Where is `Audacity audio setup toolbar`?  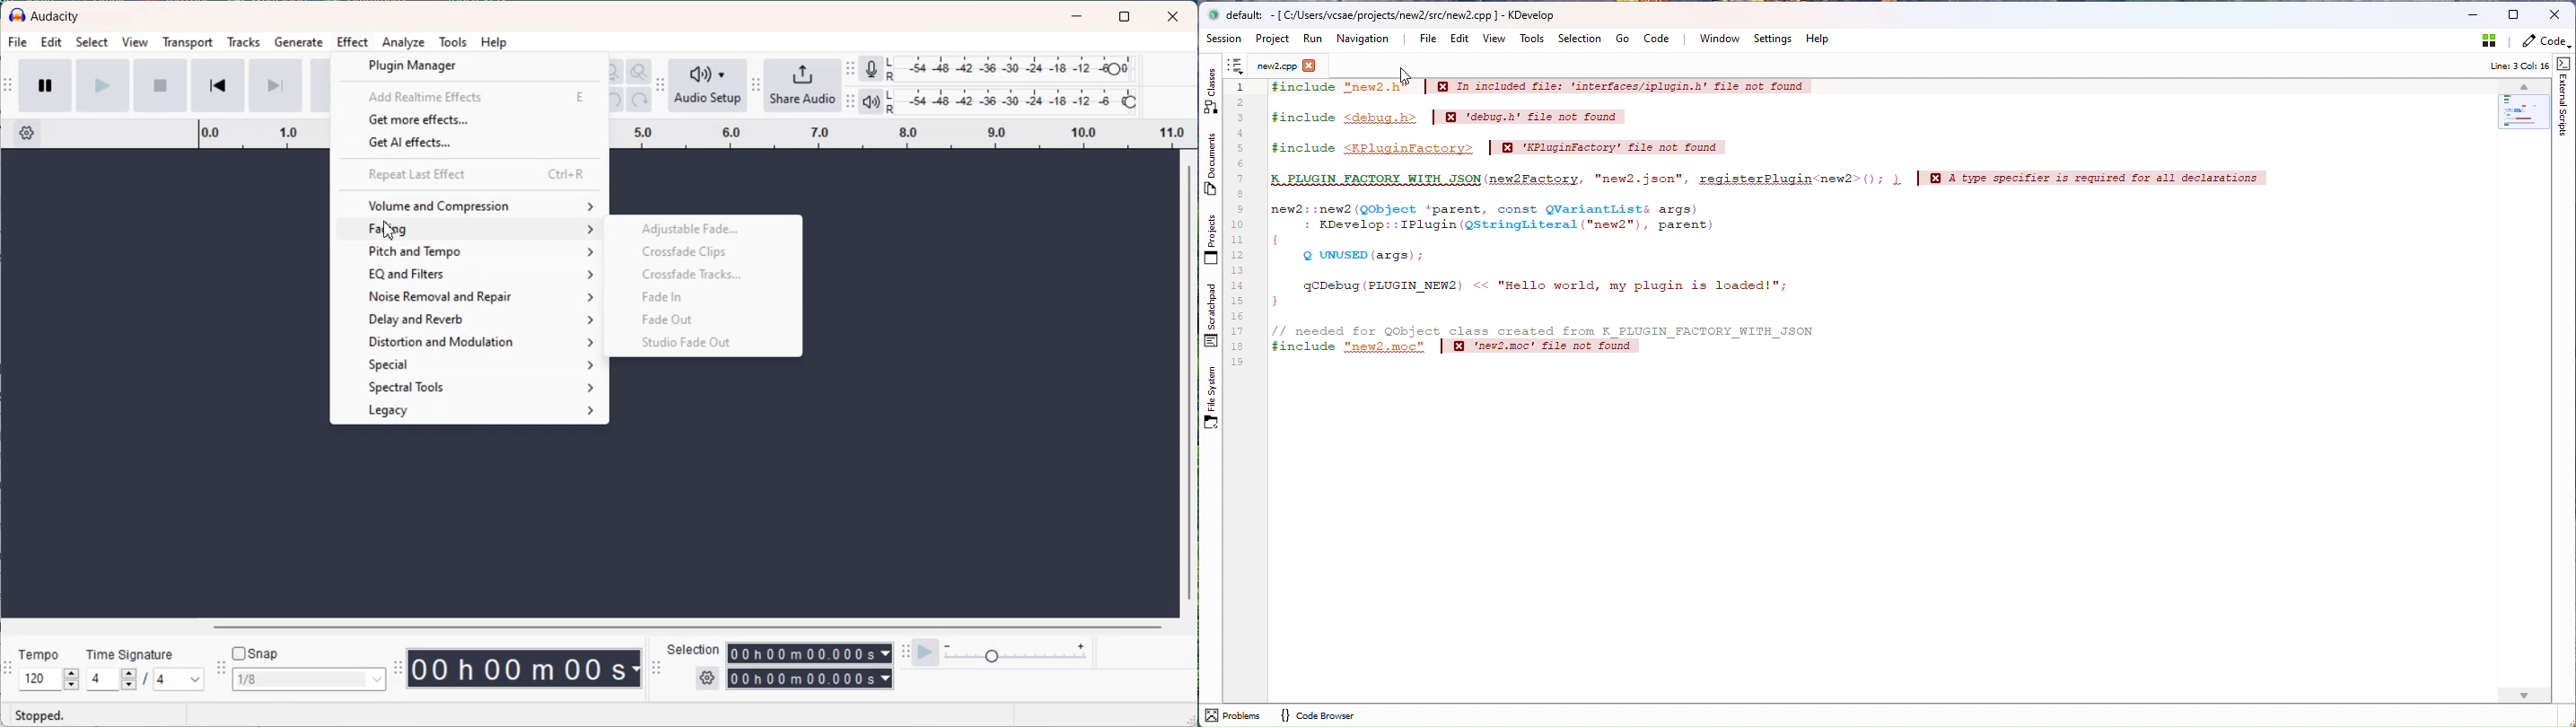
Audacity audio setup toolbar is located at coordinates (660, 86).